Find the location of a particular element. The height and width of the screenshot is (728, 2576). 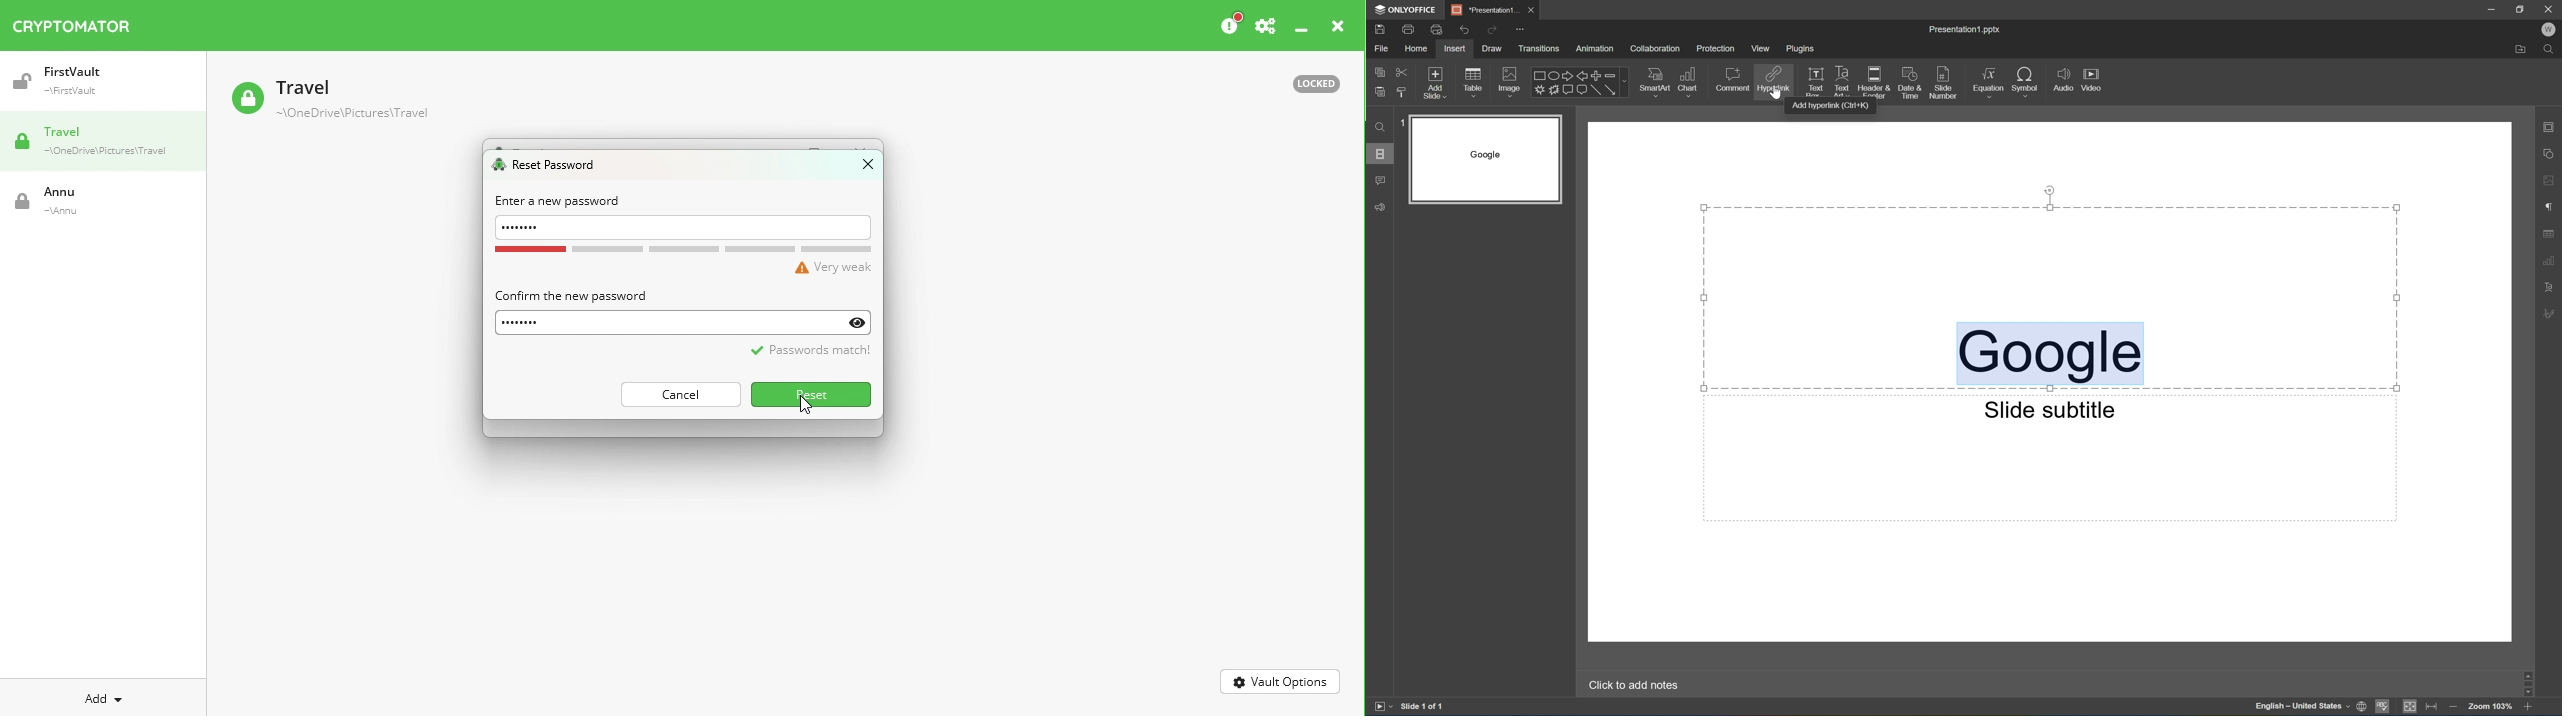

Image settings is located at coordinates (2551, 181).